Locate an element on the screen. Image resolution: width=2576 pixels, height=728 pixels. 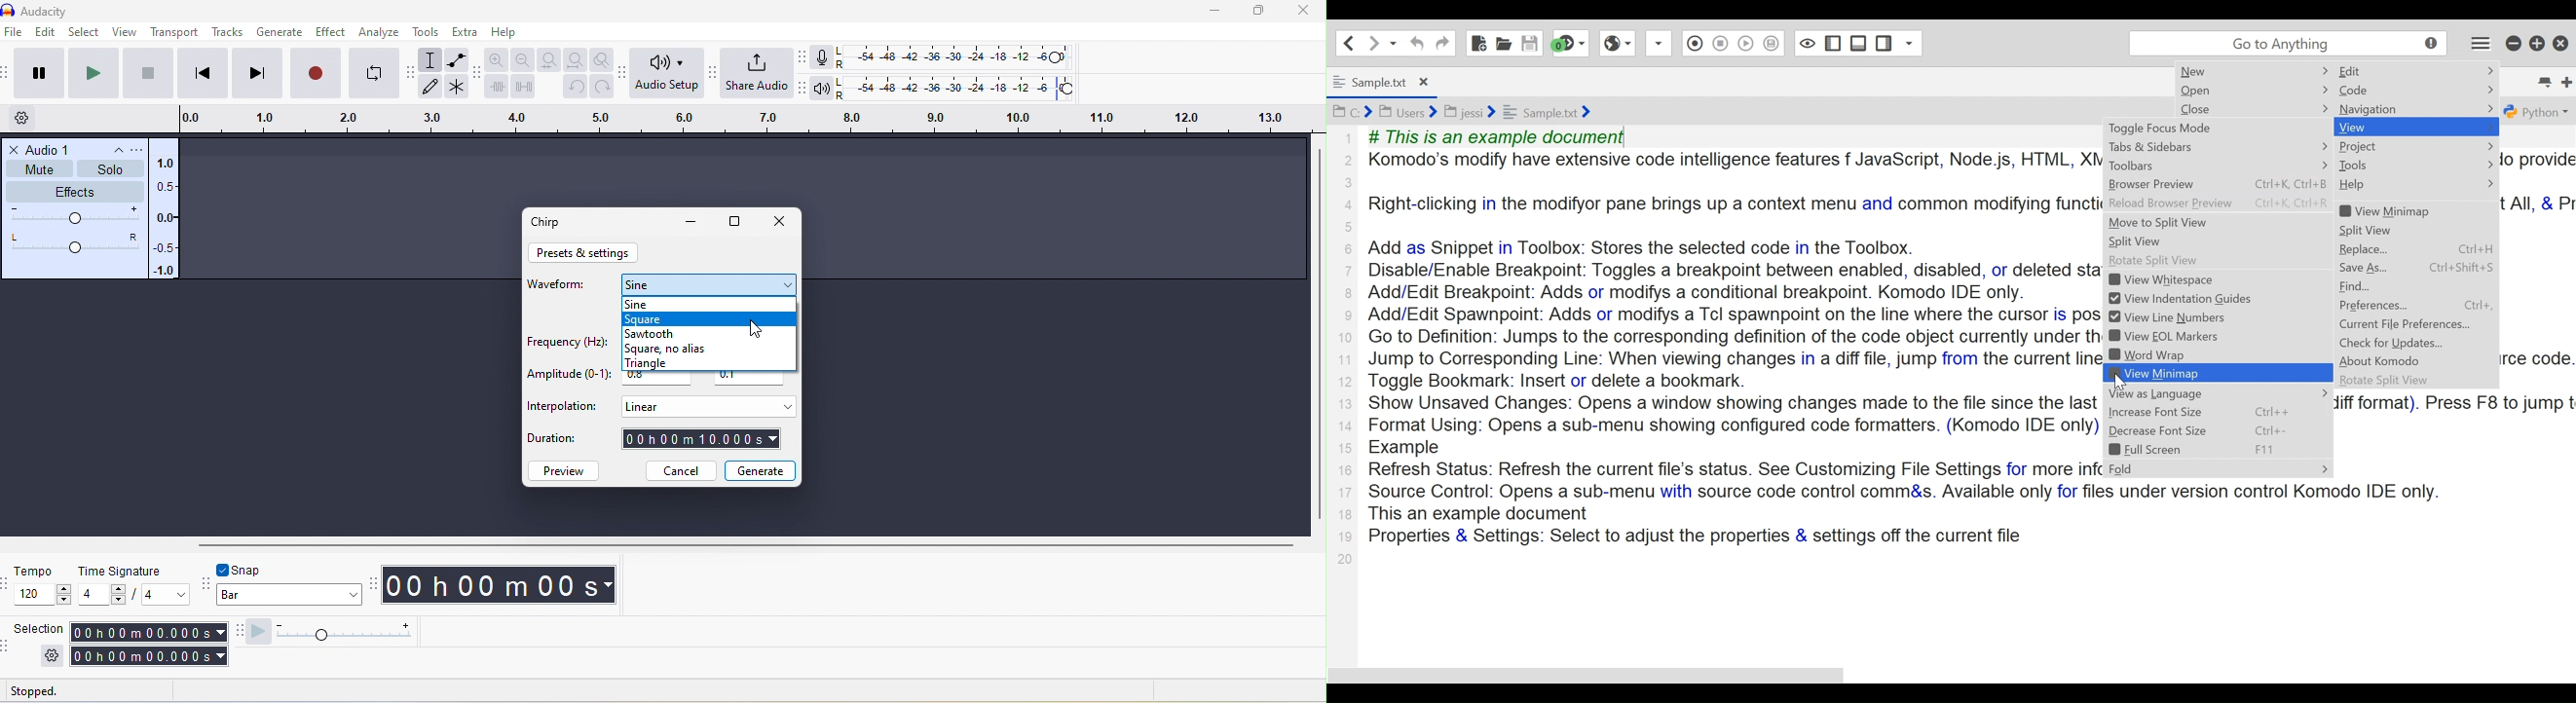
minimize is located at coordinates (1217, 11).